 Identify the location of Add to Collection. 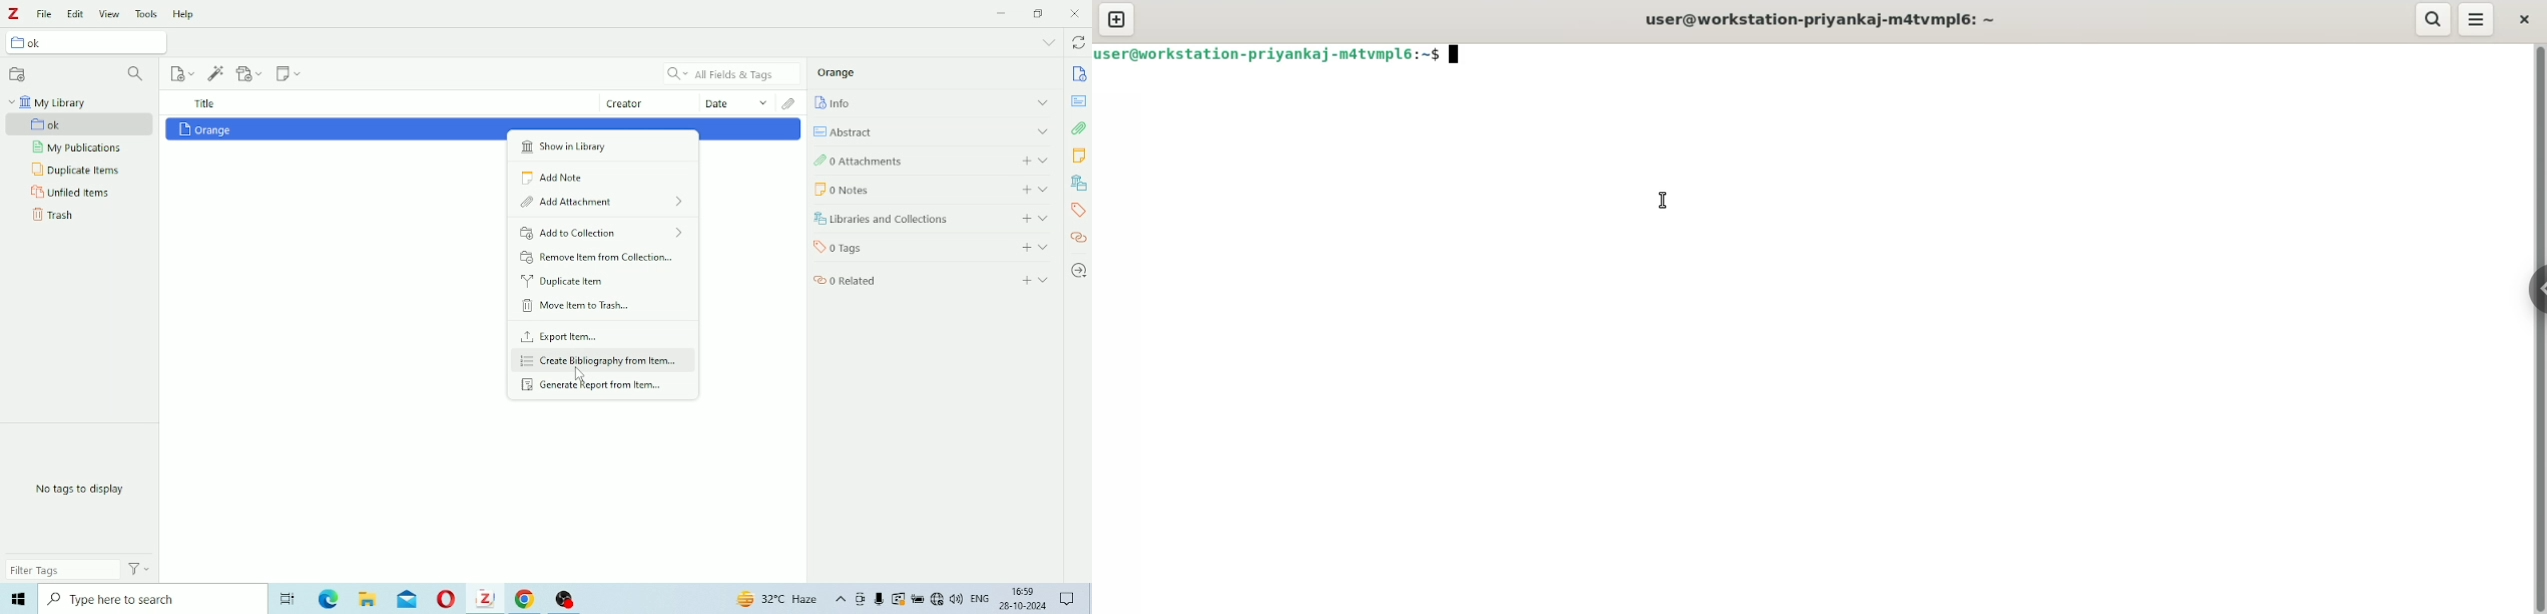
(601, 232).